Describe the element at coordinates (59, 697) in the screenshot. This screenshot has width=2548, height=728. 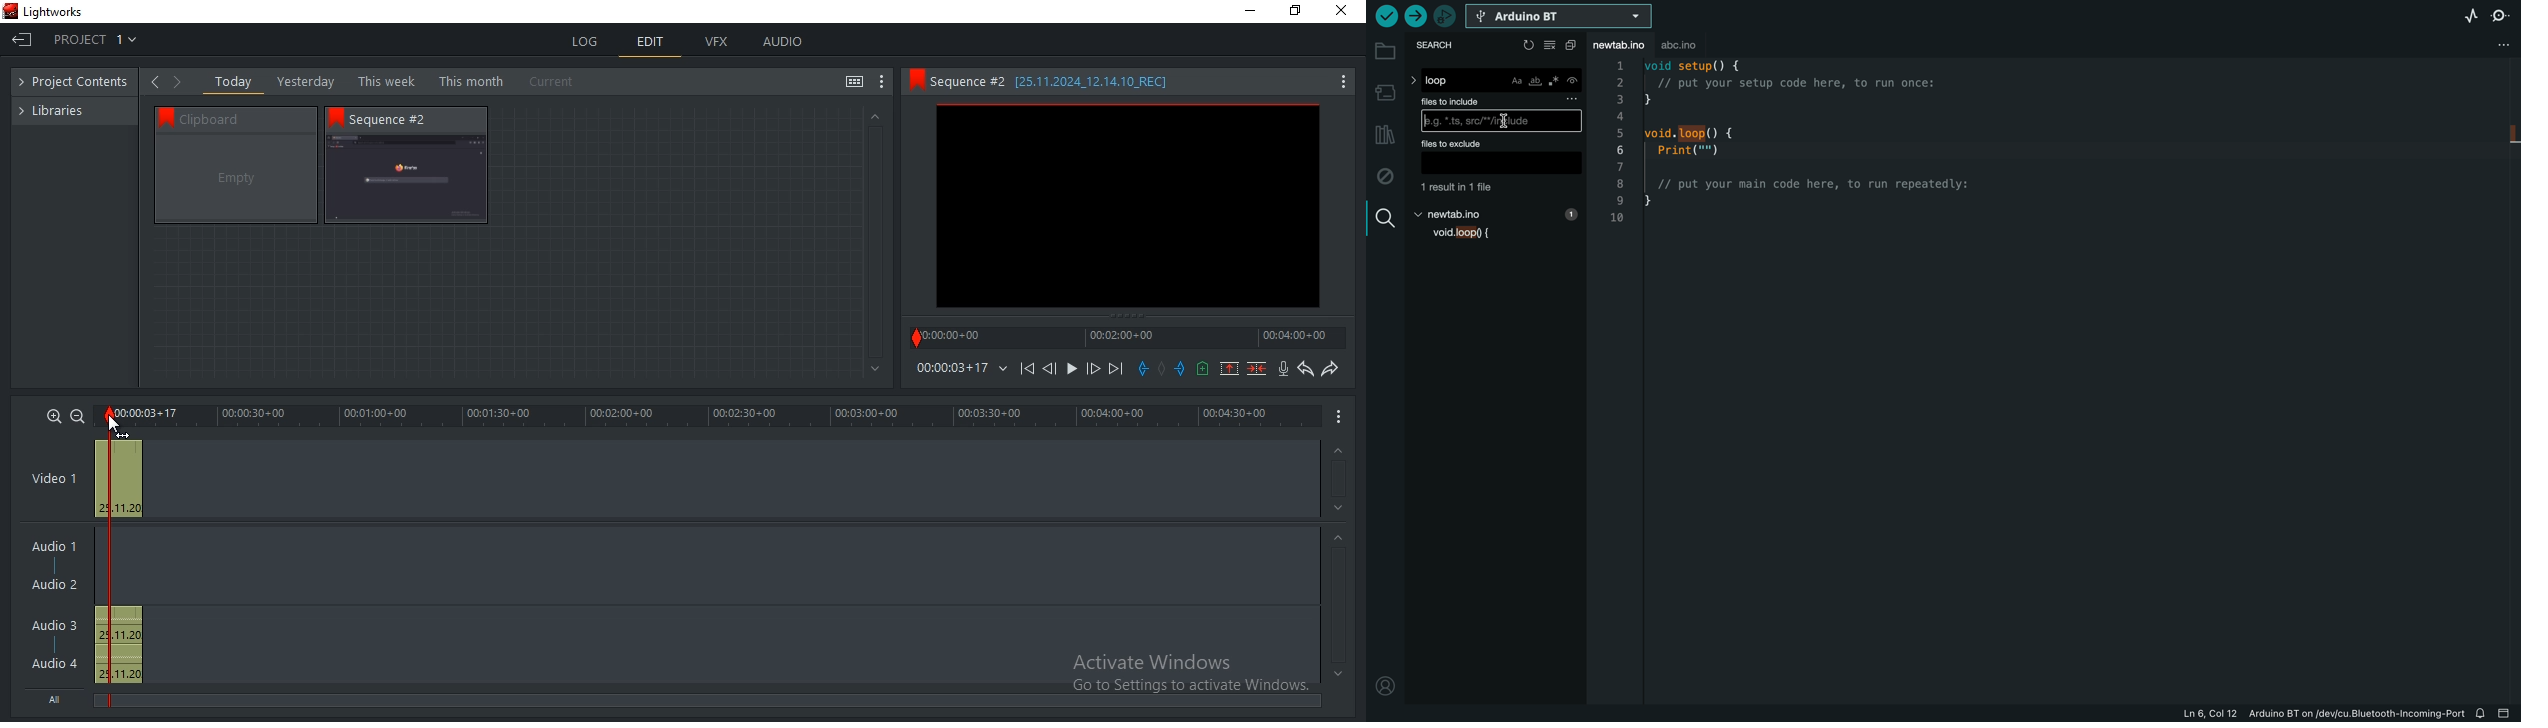
I see `All` at that location.